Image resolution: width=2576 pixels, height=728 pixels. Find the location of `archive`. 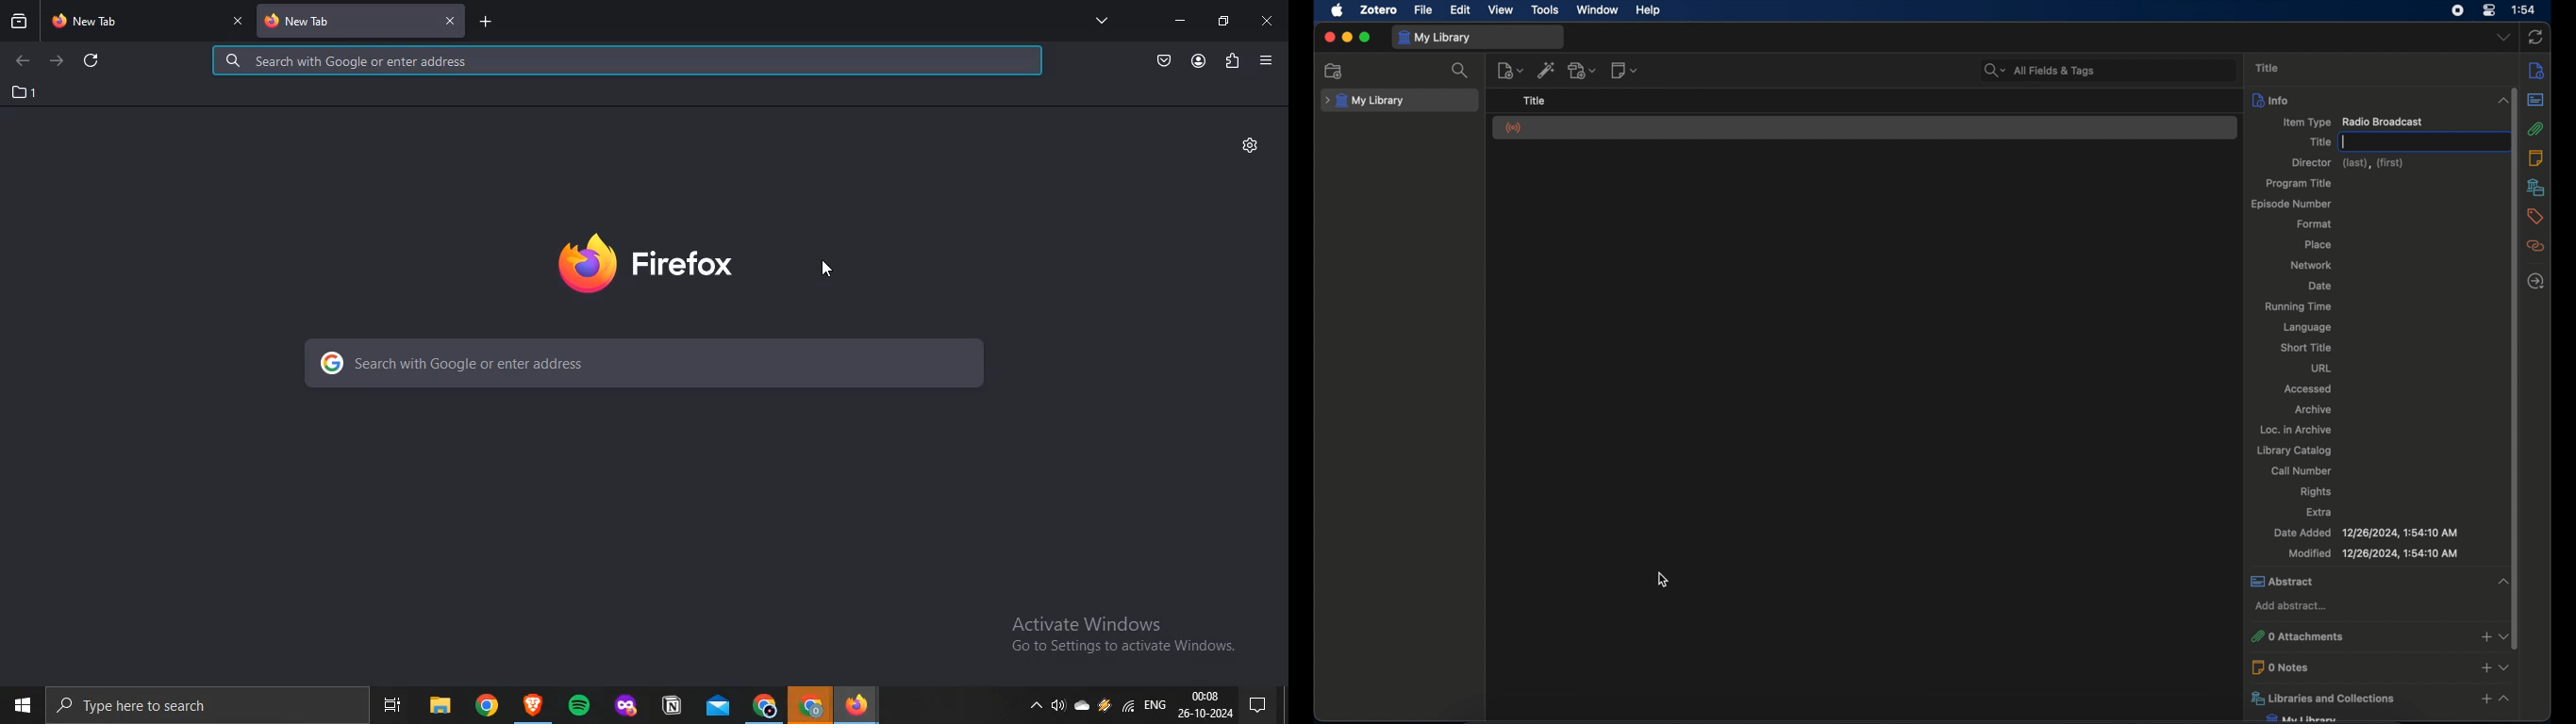

archive is located at coordinates (2313, 410).